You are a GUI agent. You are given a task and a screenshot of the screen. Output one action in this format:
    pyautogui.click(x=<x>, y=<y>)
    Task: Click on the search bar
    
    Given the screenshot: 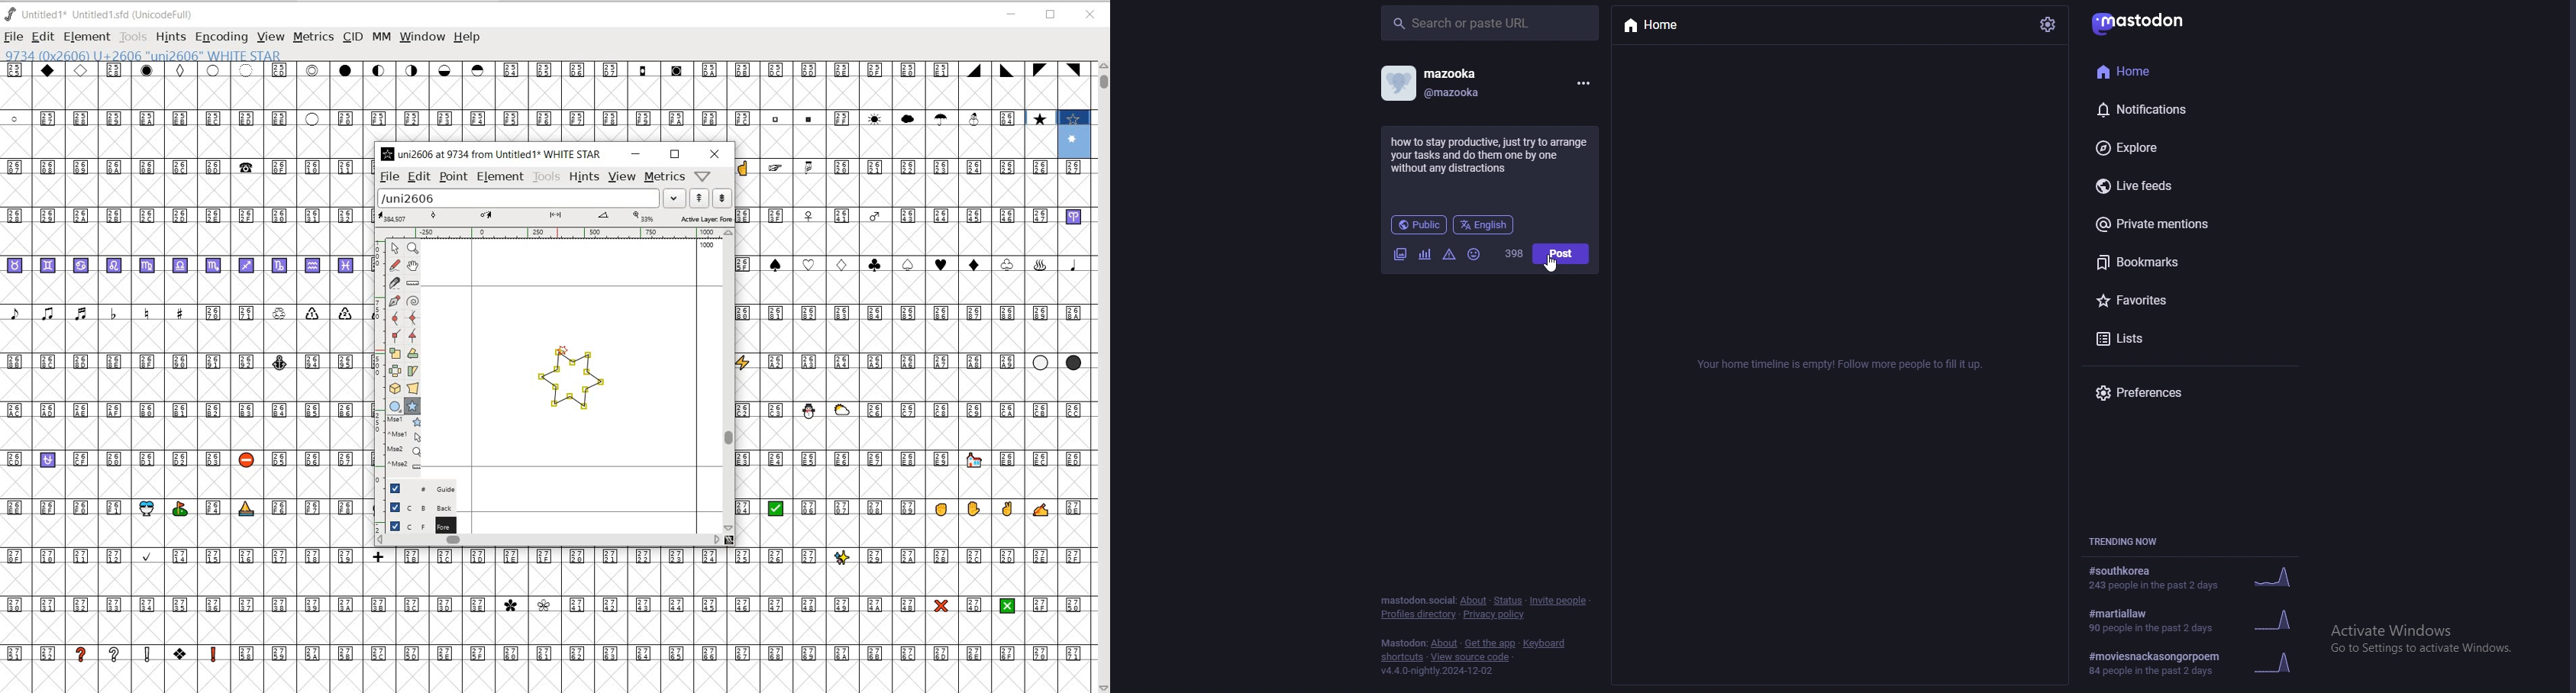 What is the action you would take?
    pyautogui.click(x=1490, y=24)
    